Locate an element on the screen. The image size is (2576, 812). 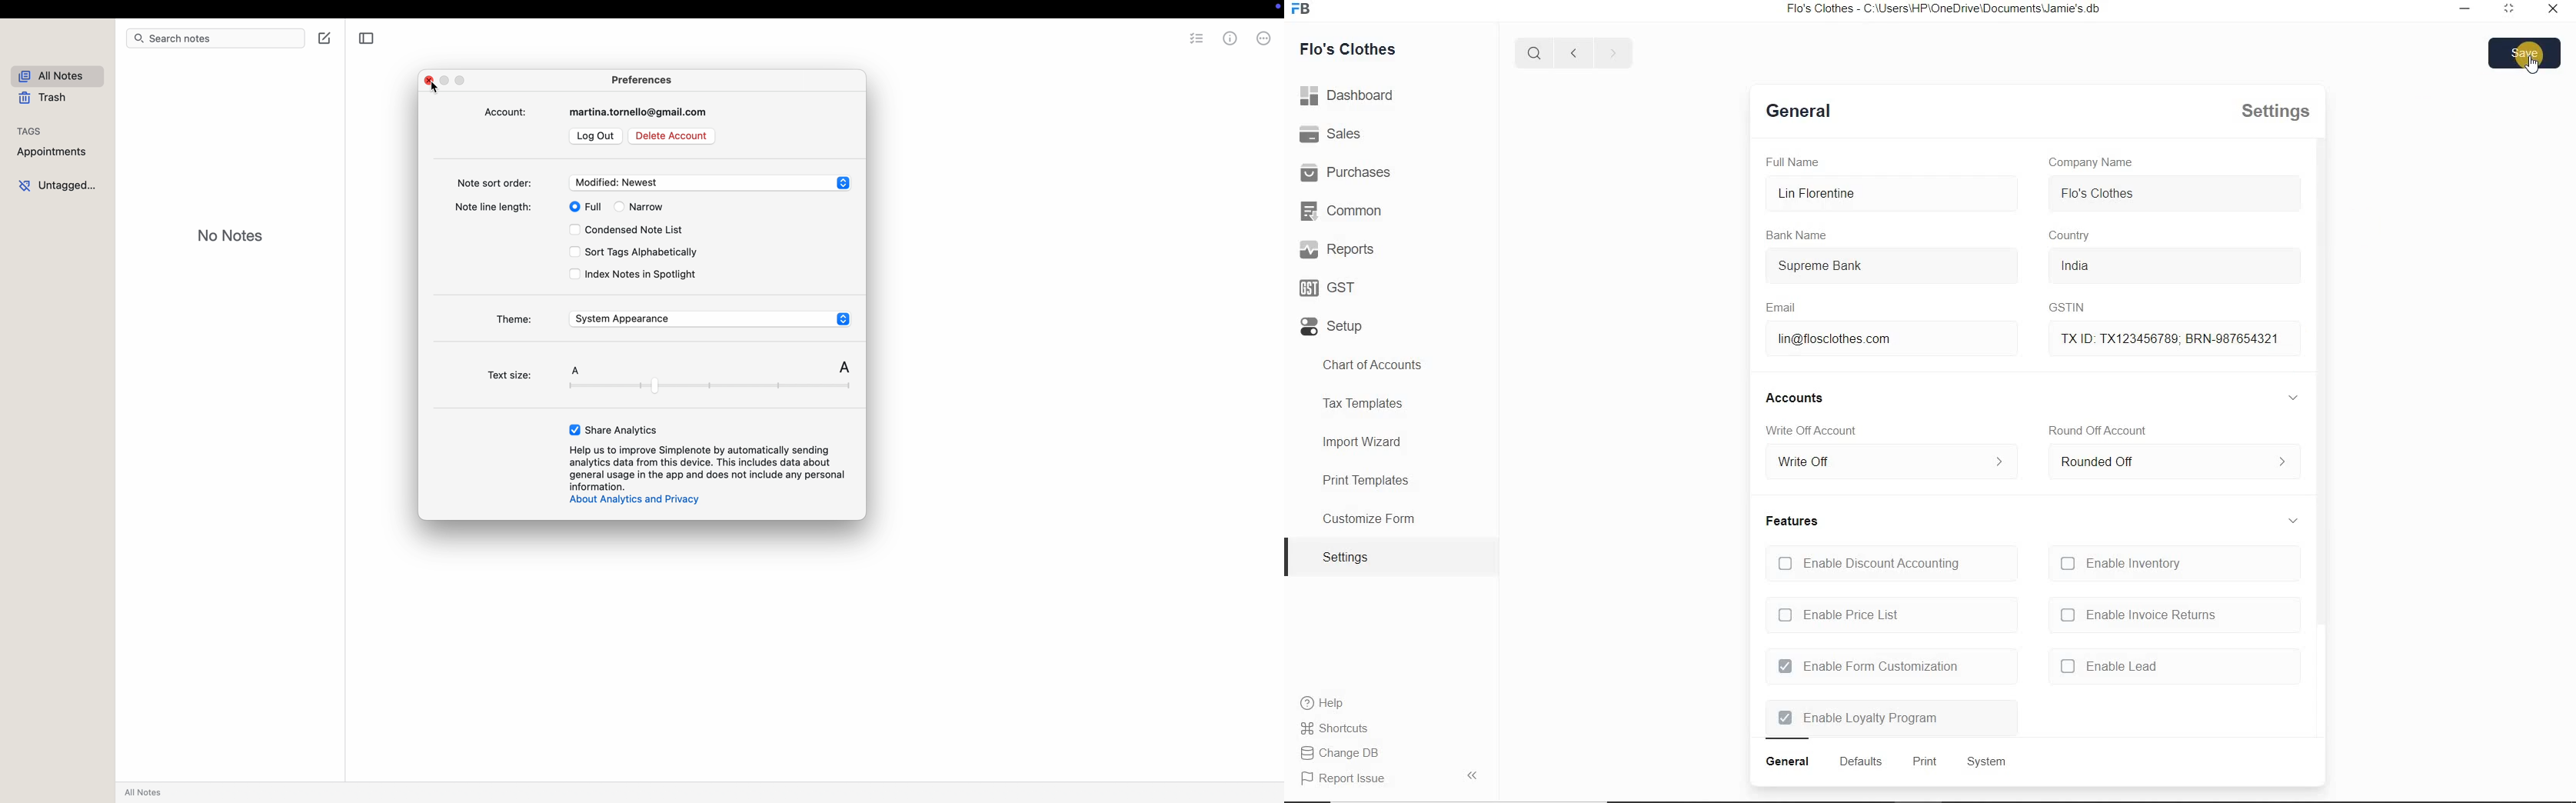
appointments is located at coordinates (54, 151).